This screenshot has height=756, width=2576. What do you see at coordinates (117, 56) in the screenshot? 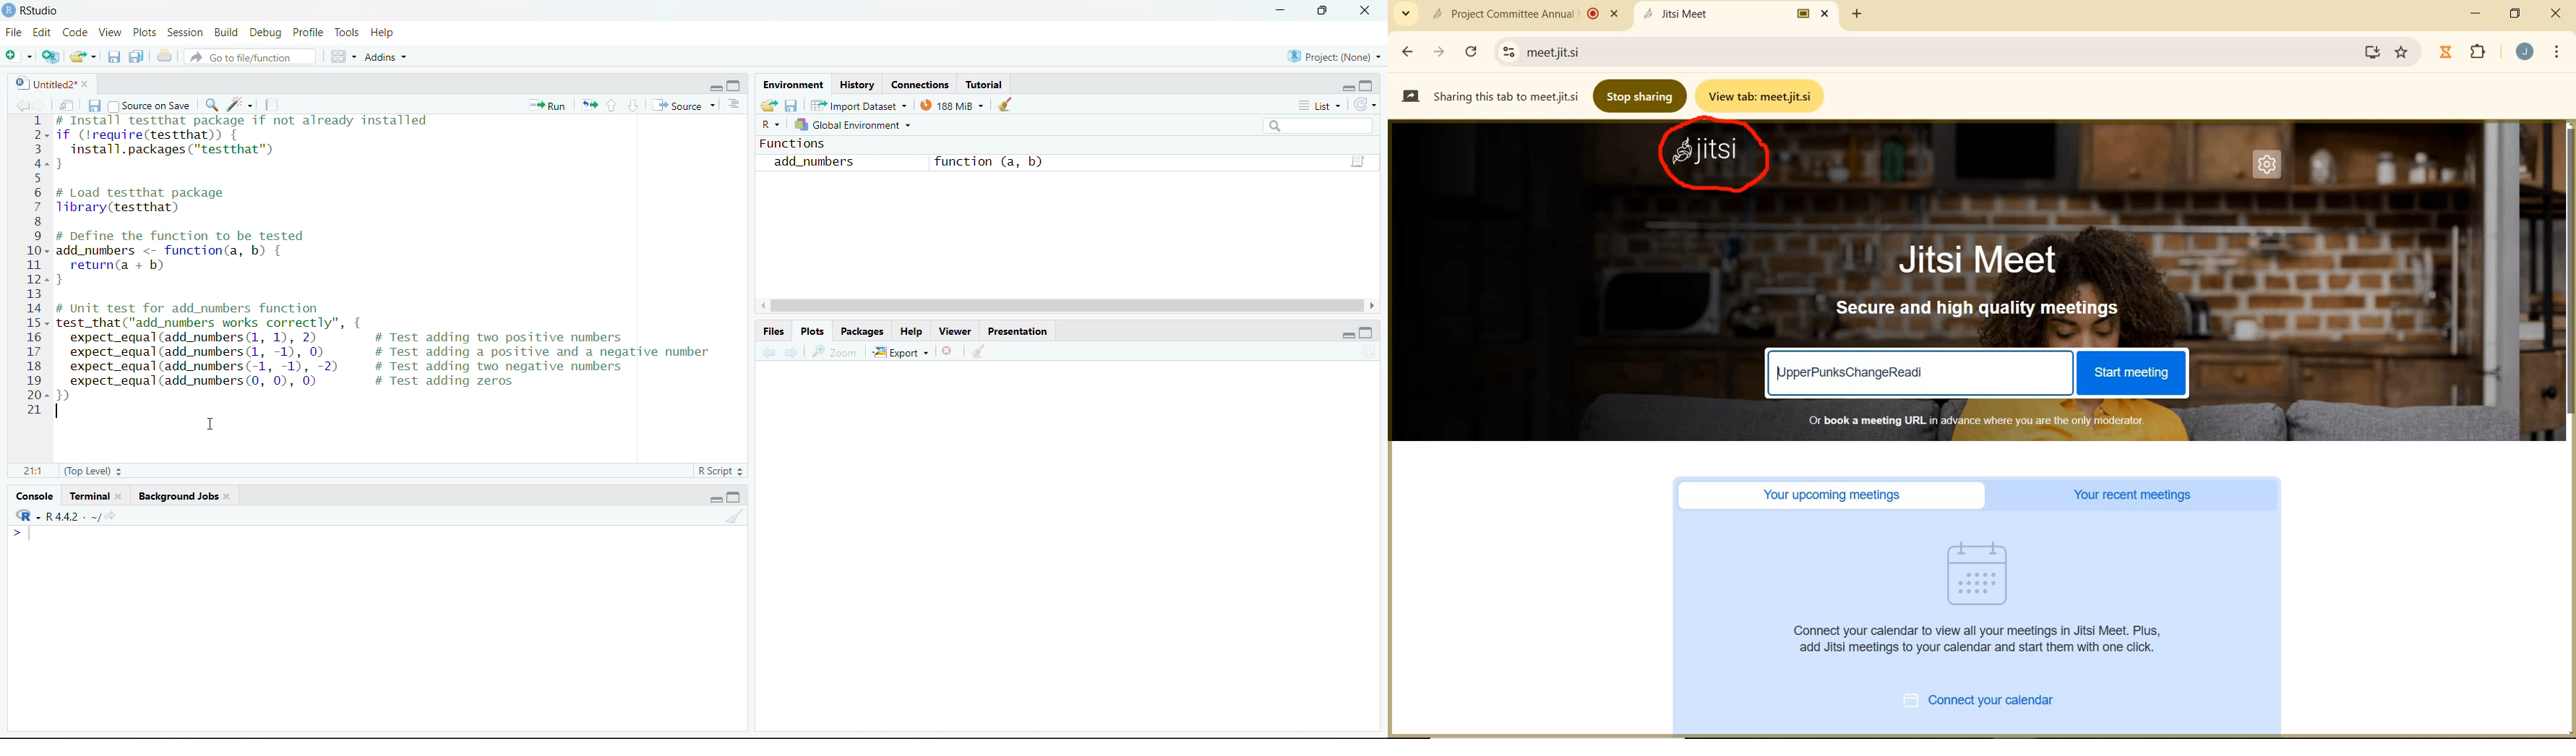
I see `save current document` at bounding box center [117, 56].